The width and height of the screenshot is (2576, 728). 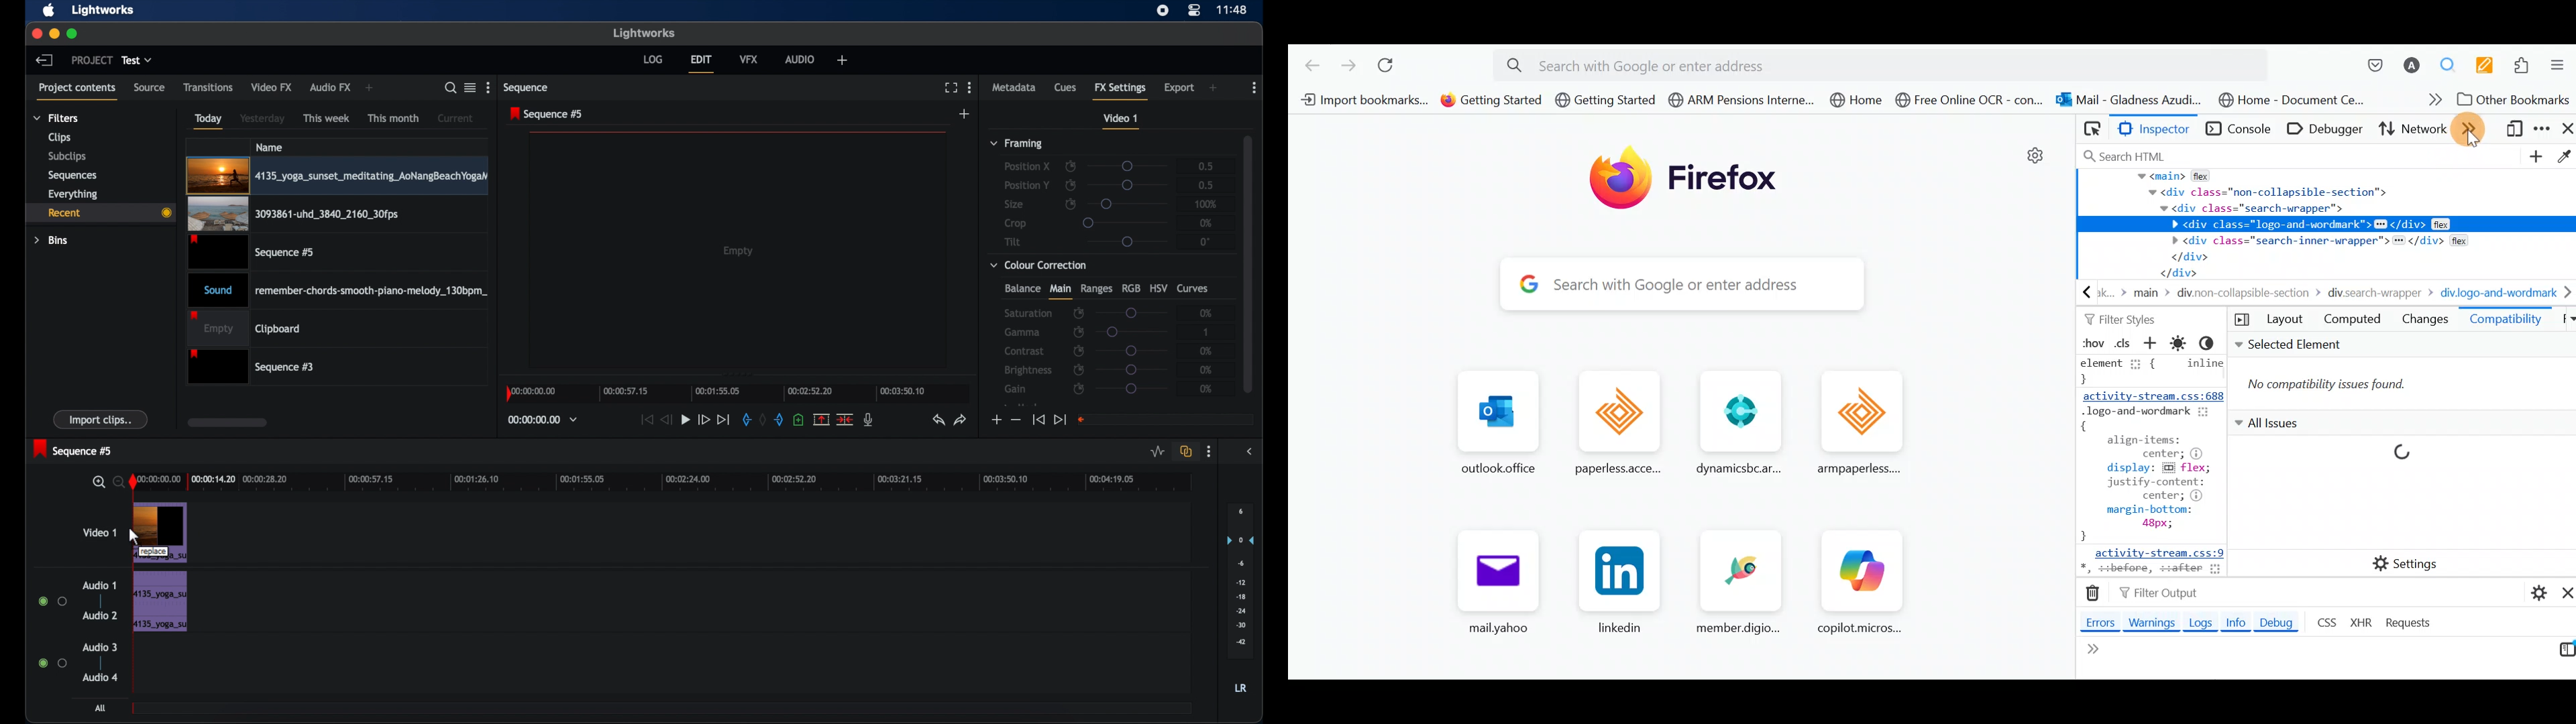 I want to click on 0%, so click(x=1204, y=314).